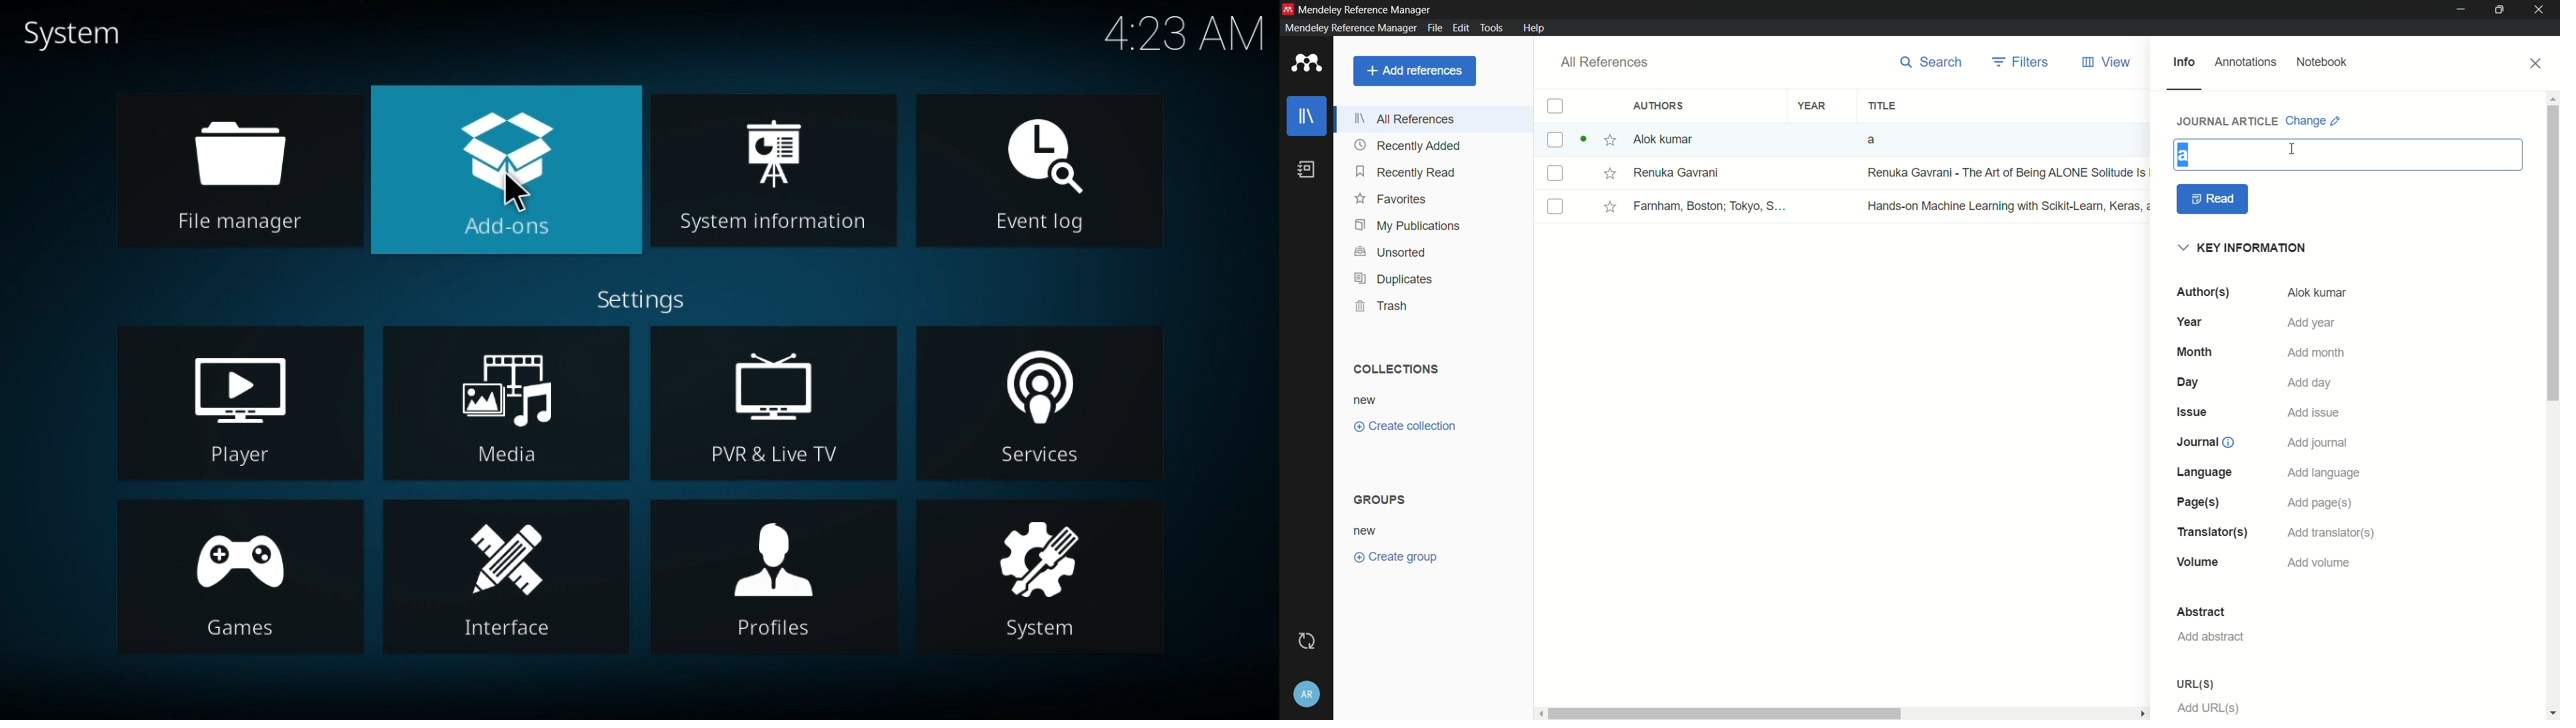 This screenshot has width=2576, height=728. Describe the element at coordinates (1407, 146) in the screenshot. I see `recently added` at that location.